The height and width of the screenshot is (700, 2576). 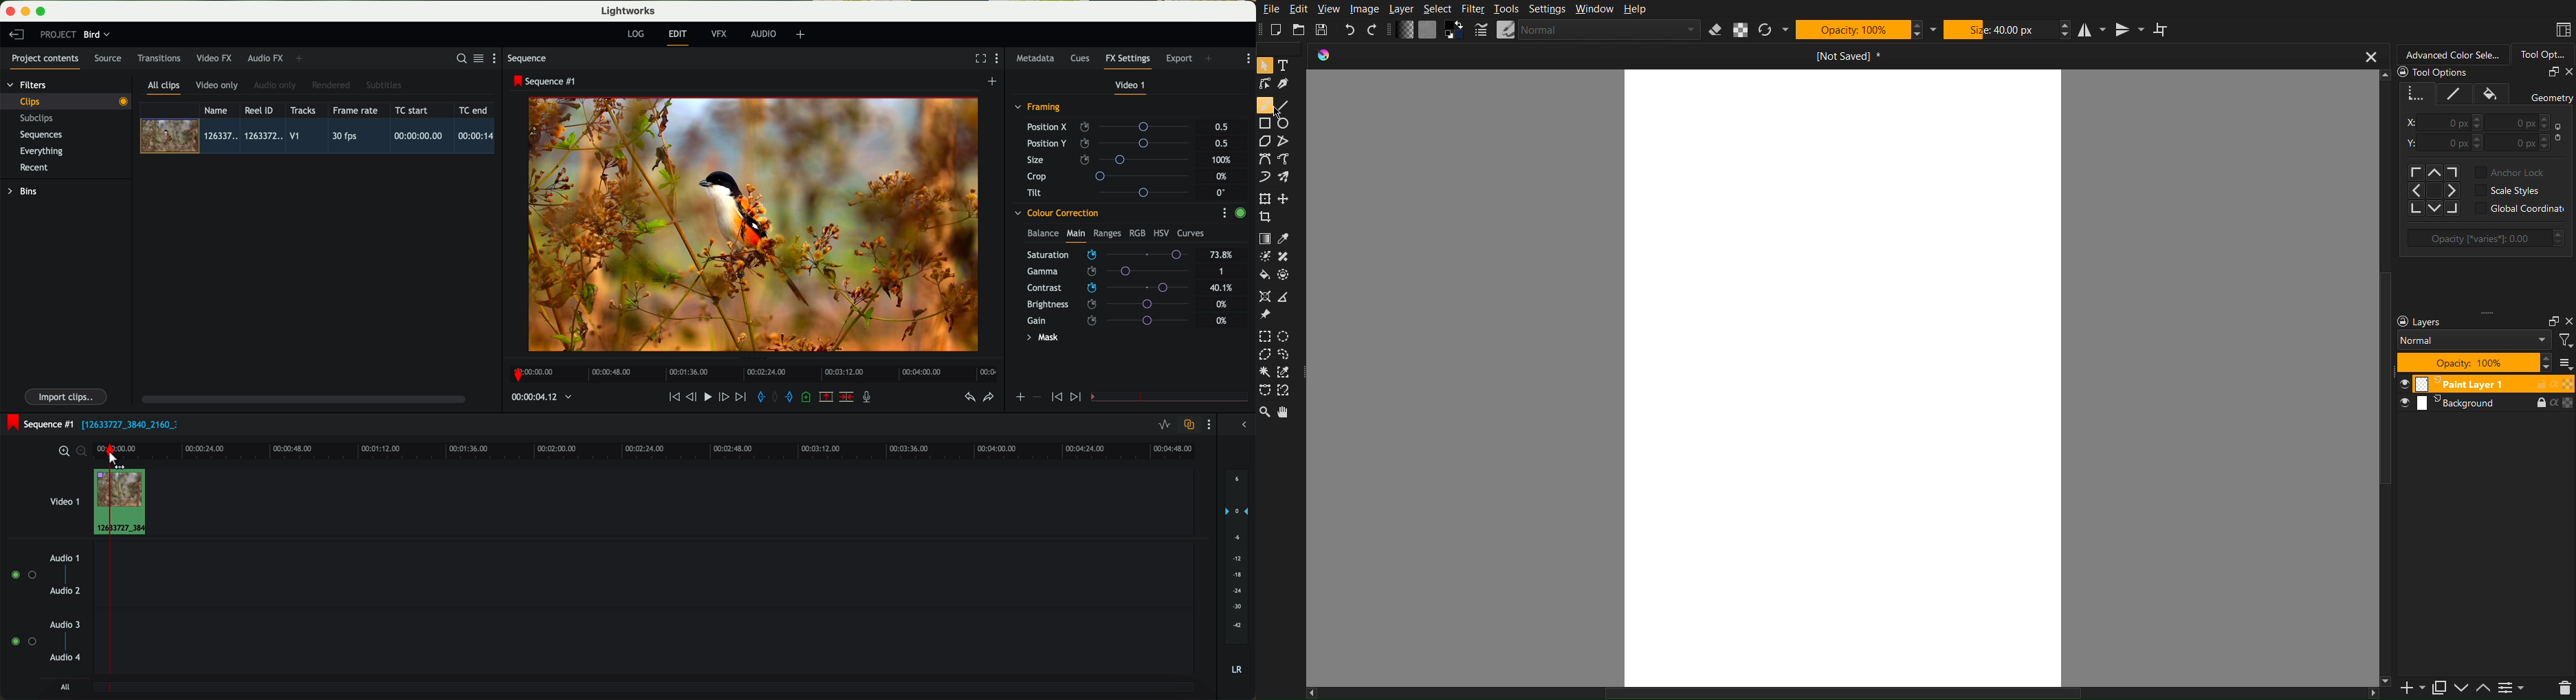 What do you see at coordinates (2491, 94) in the screenshot?
I see `Fill` at bounding box center [2491, 94].